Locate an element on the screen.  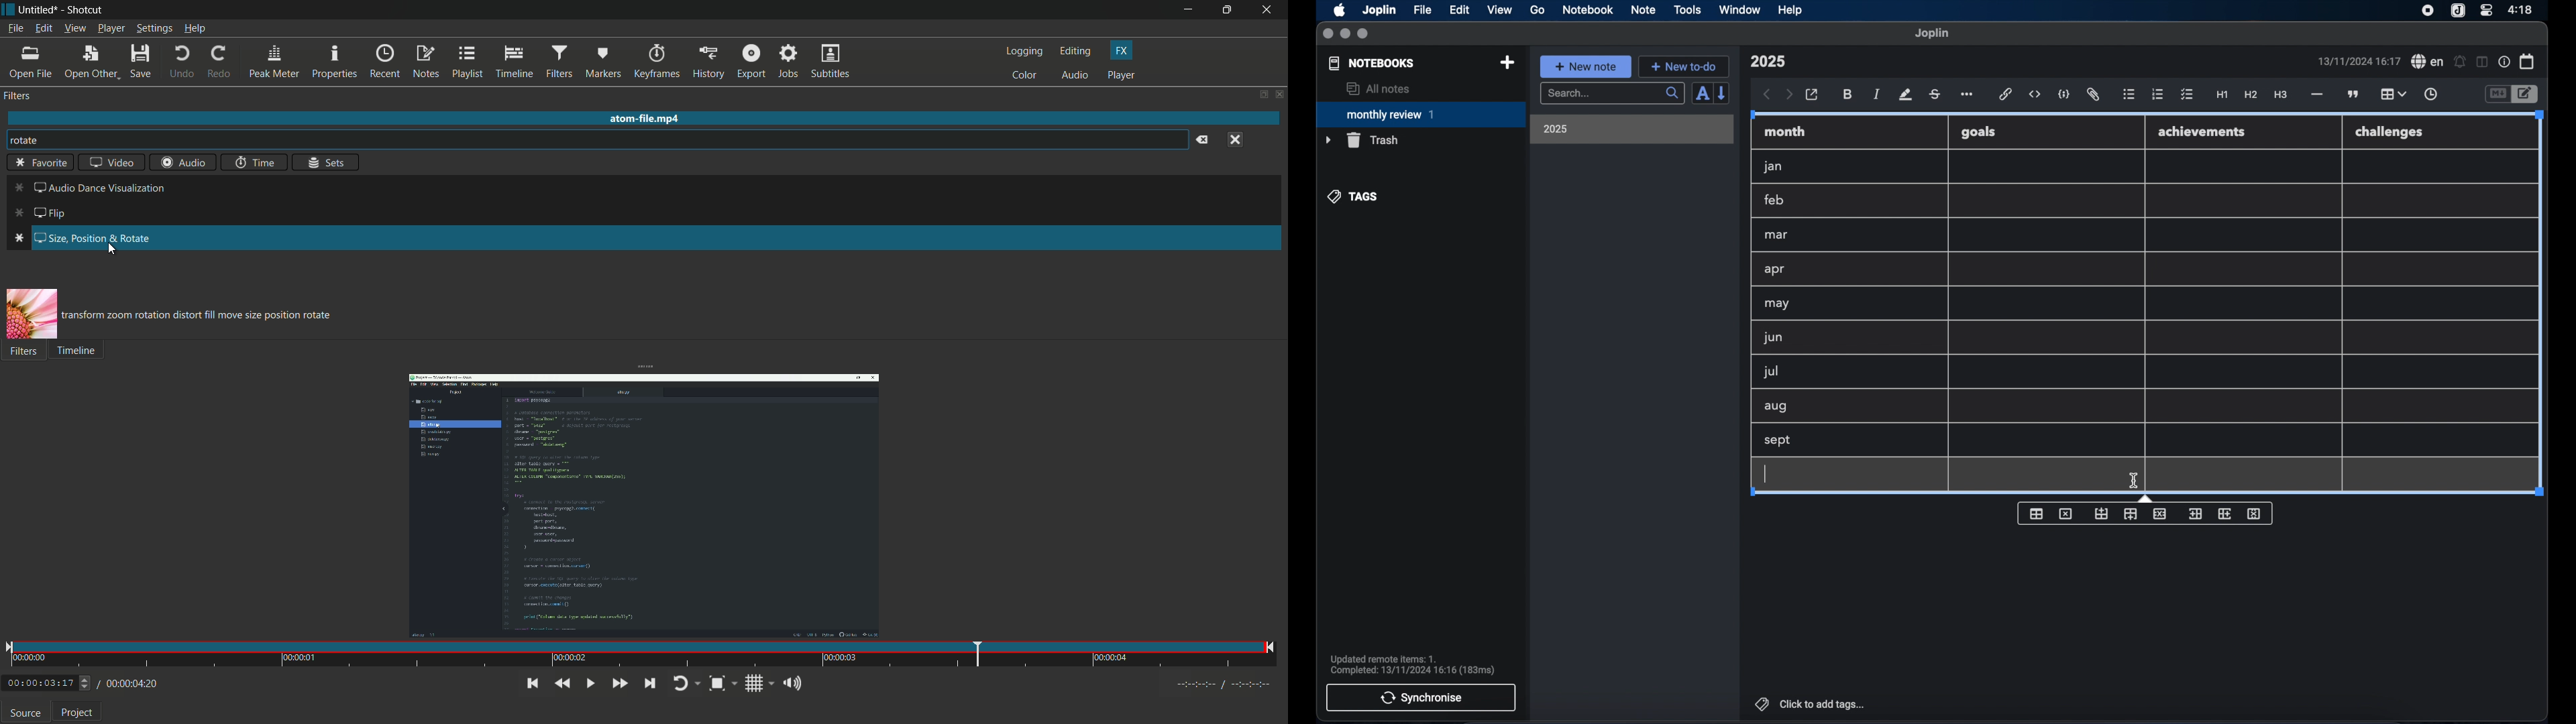
horizontal rule is located at coordinates (2316, 95).